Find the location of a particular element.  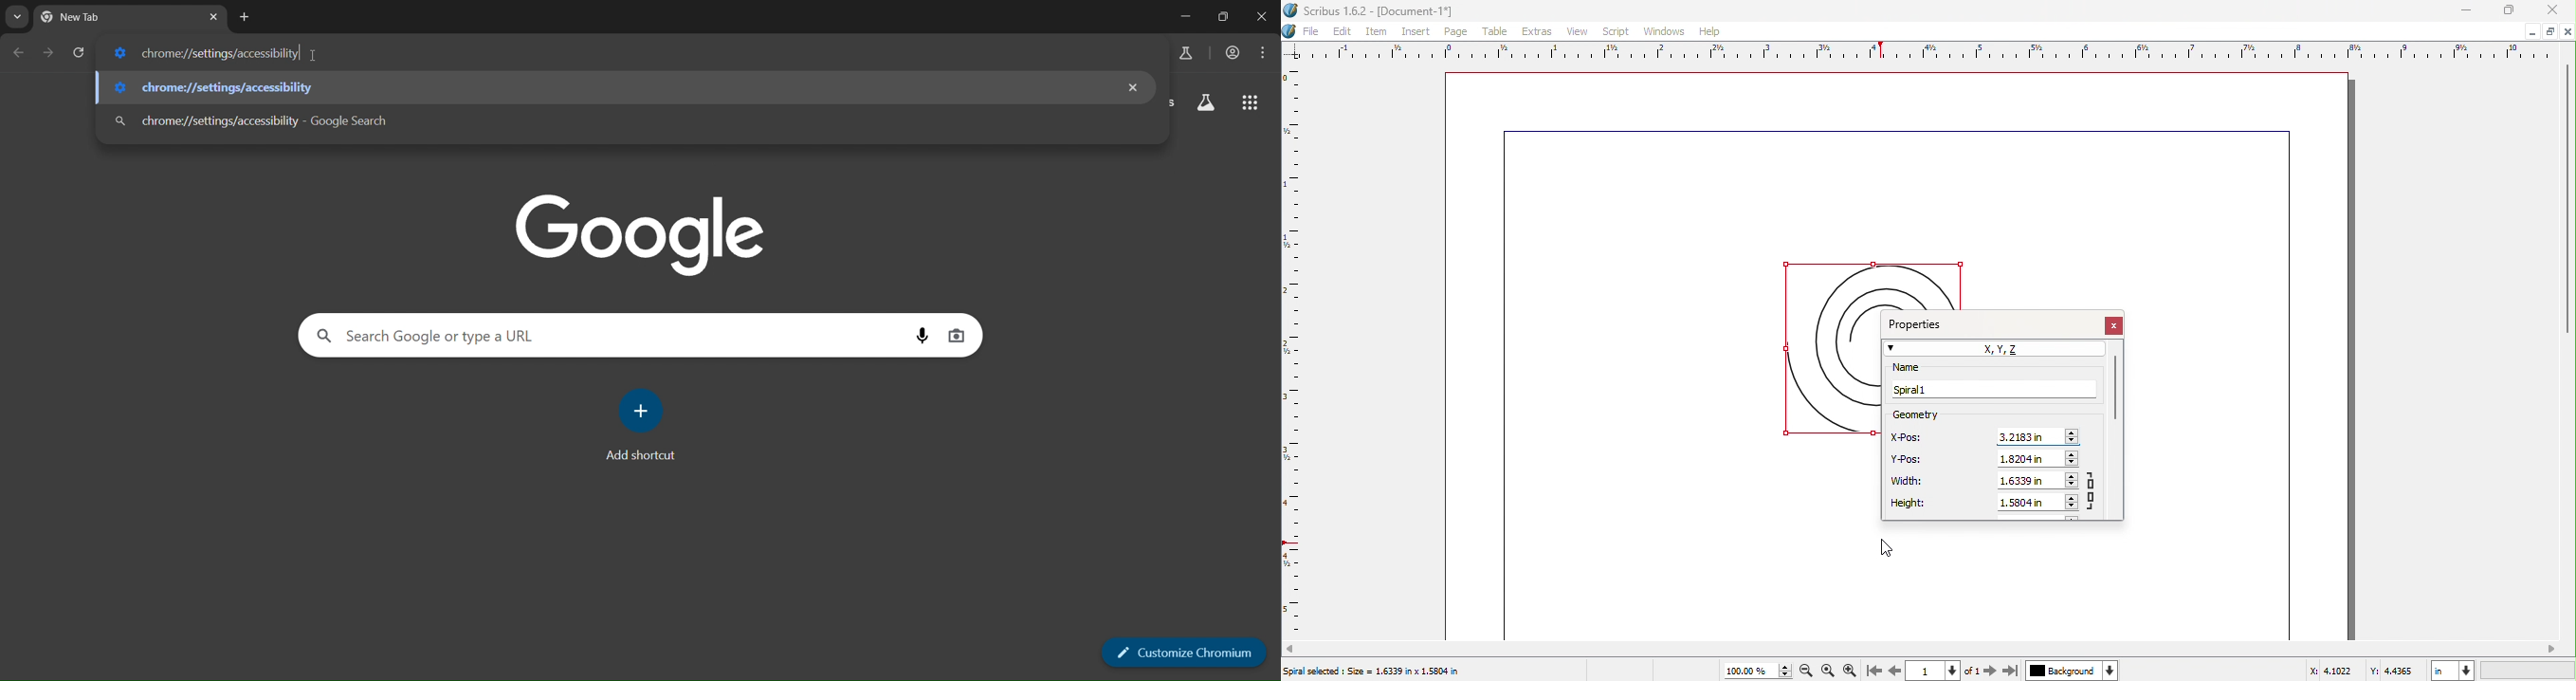

go back one page is located at coordinates (21, 51).